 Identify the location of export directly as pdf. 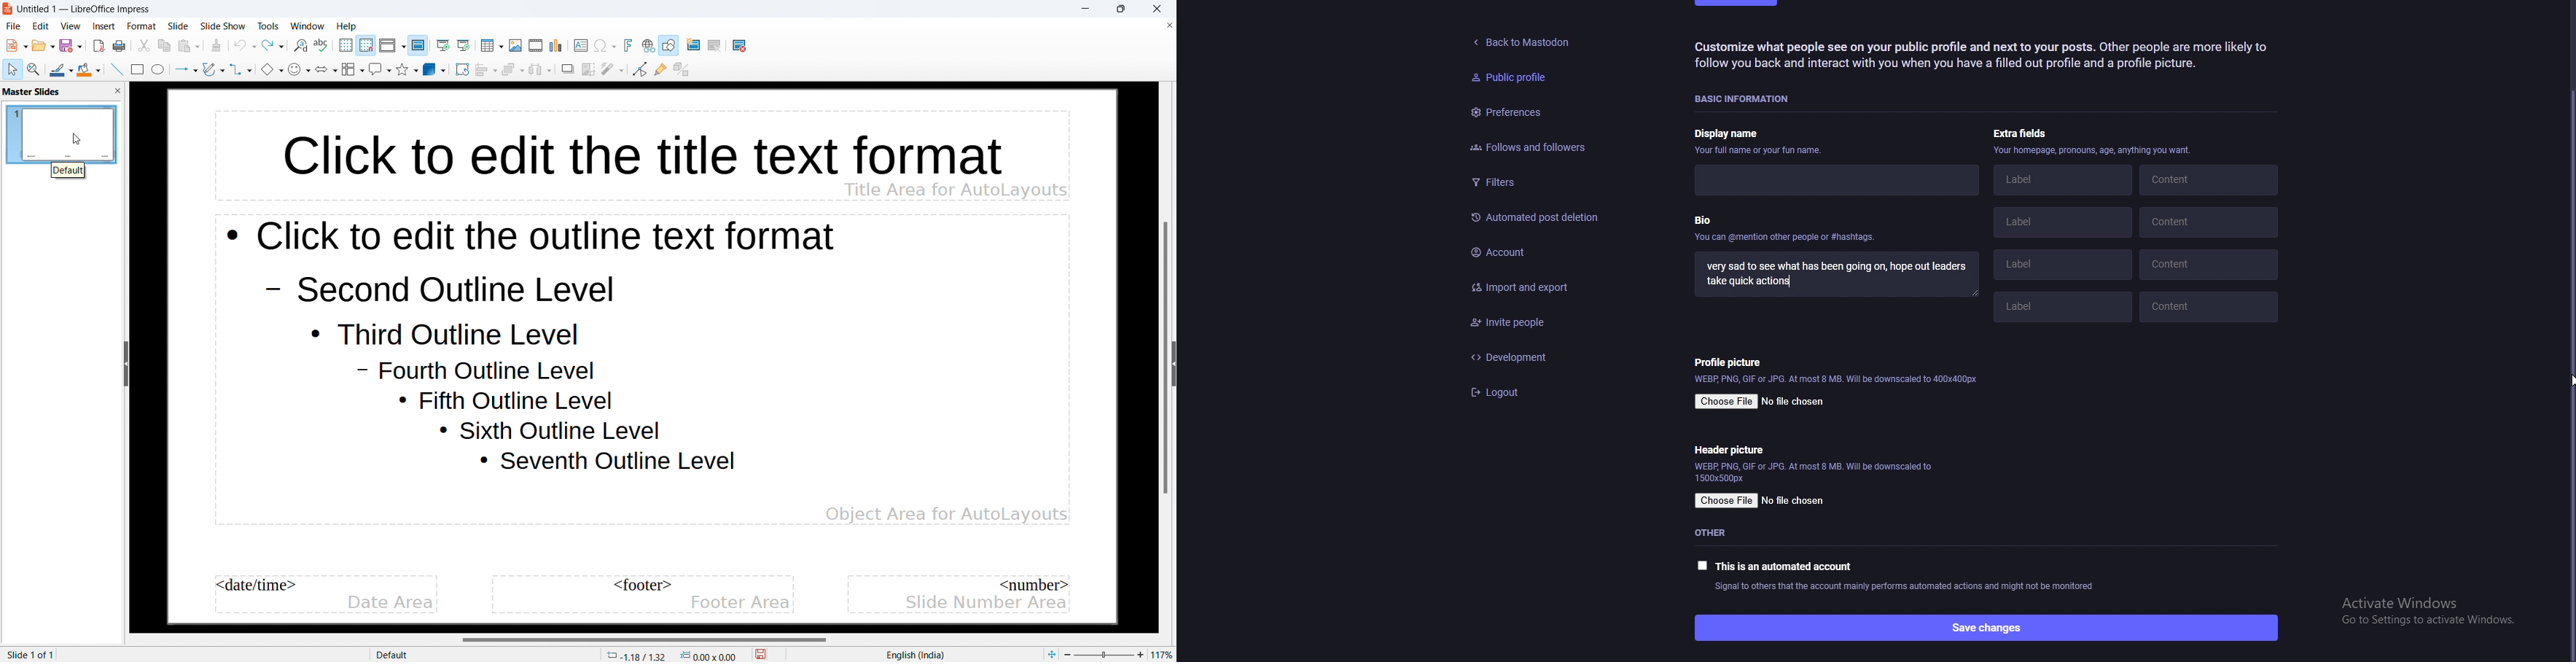
(99, 47).